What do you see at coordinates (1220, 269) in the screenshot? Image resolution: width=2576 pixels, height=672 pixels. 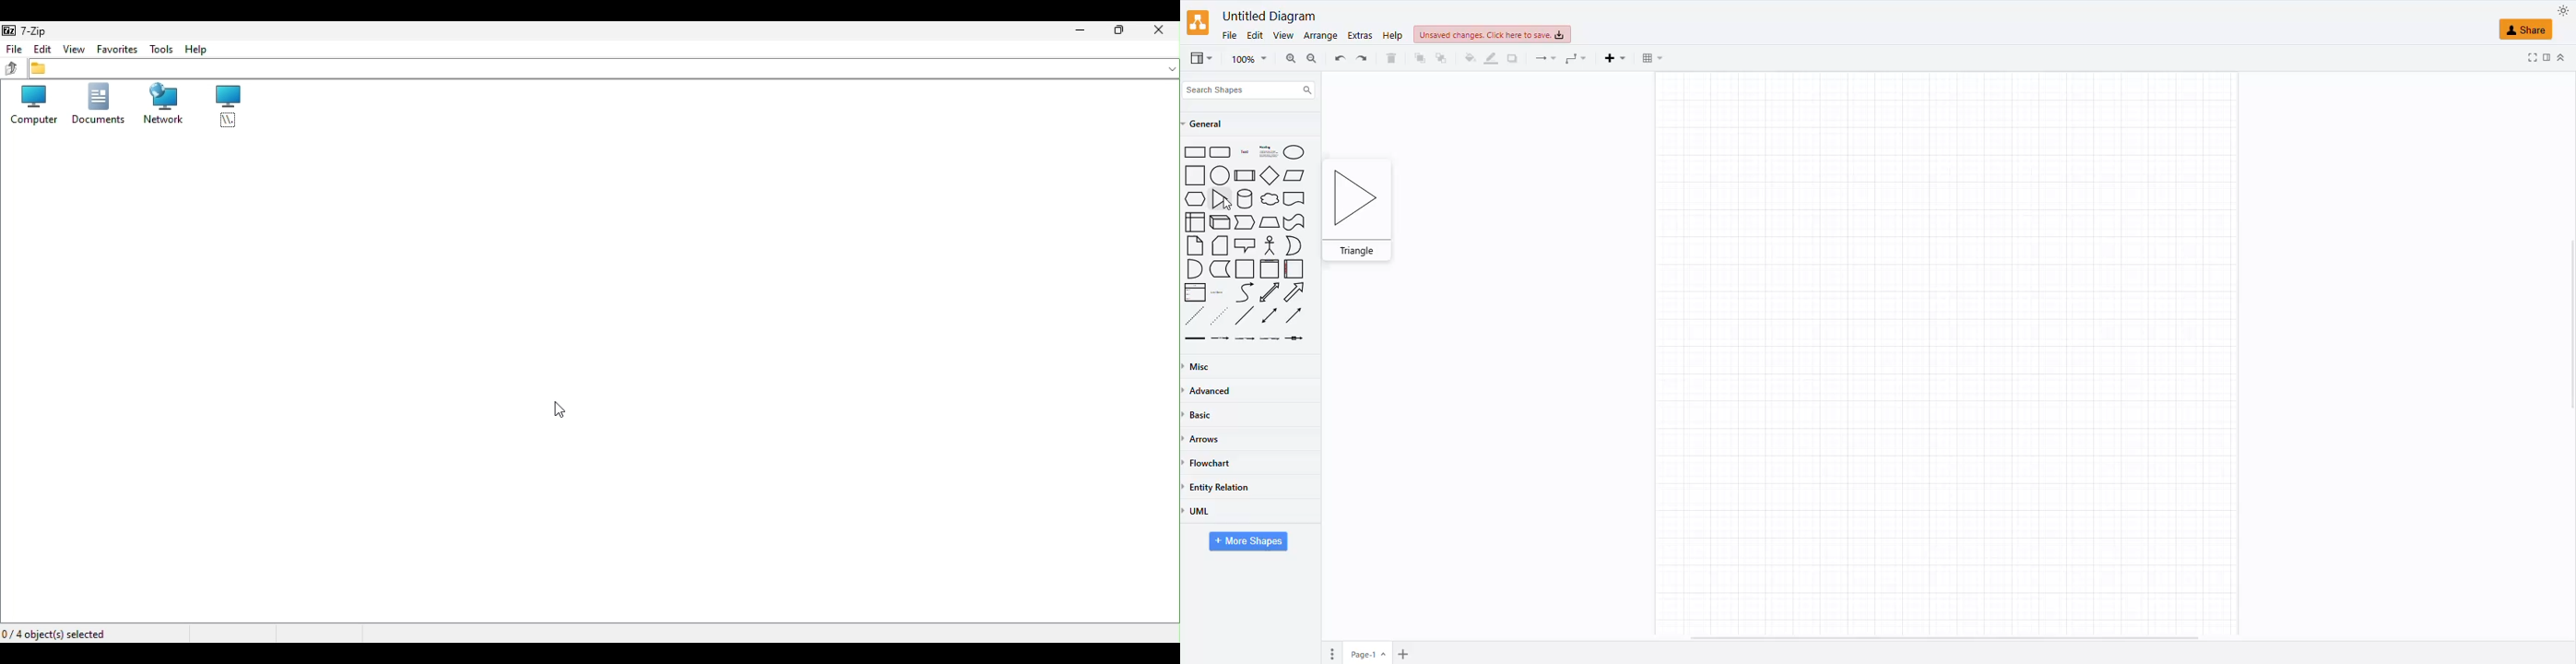 I see `Curved Page` at bounding box center [1220, 269].